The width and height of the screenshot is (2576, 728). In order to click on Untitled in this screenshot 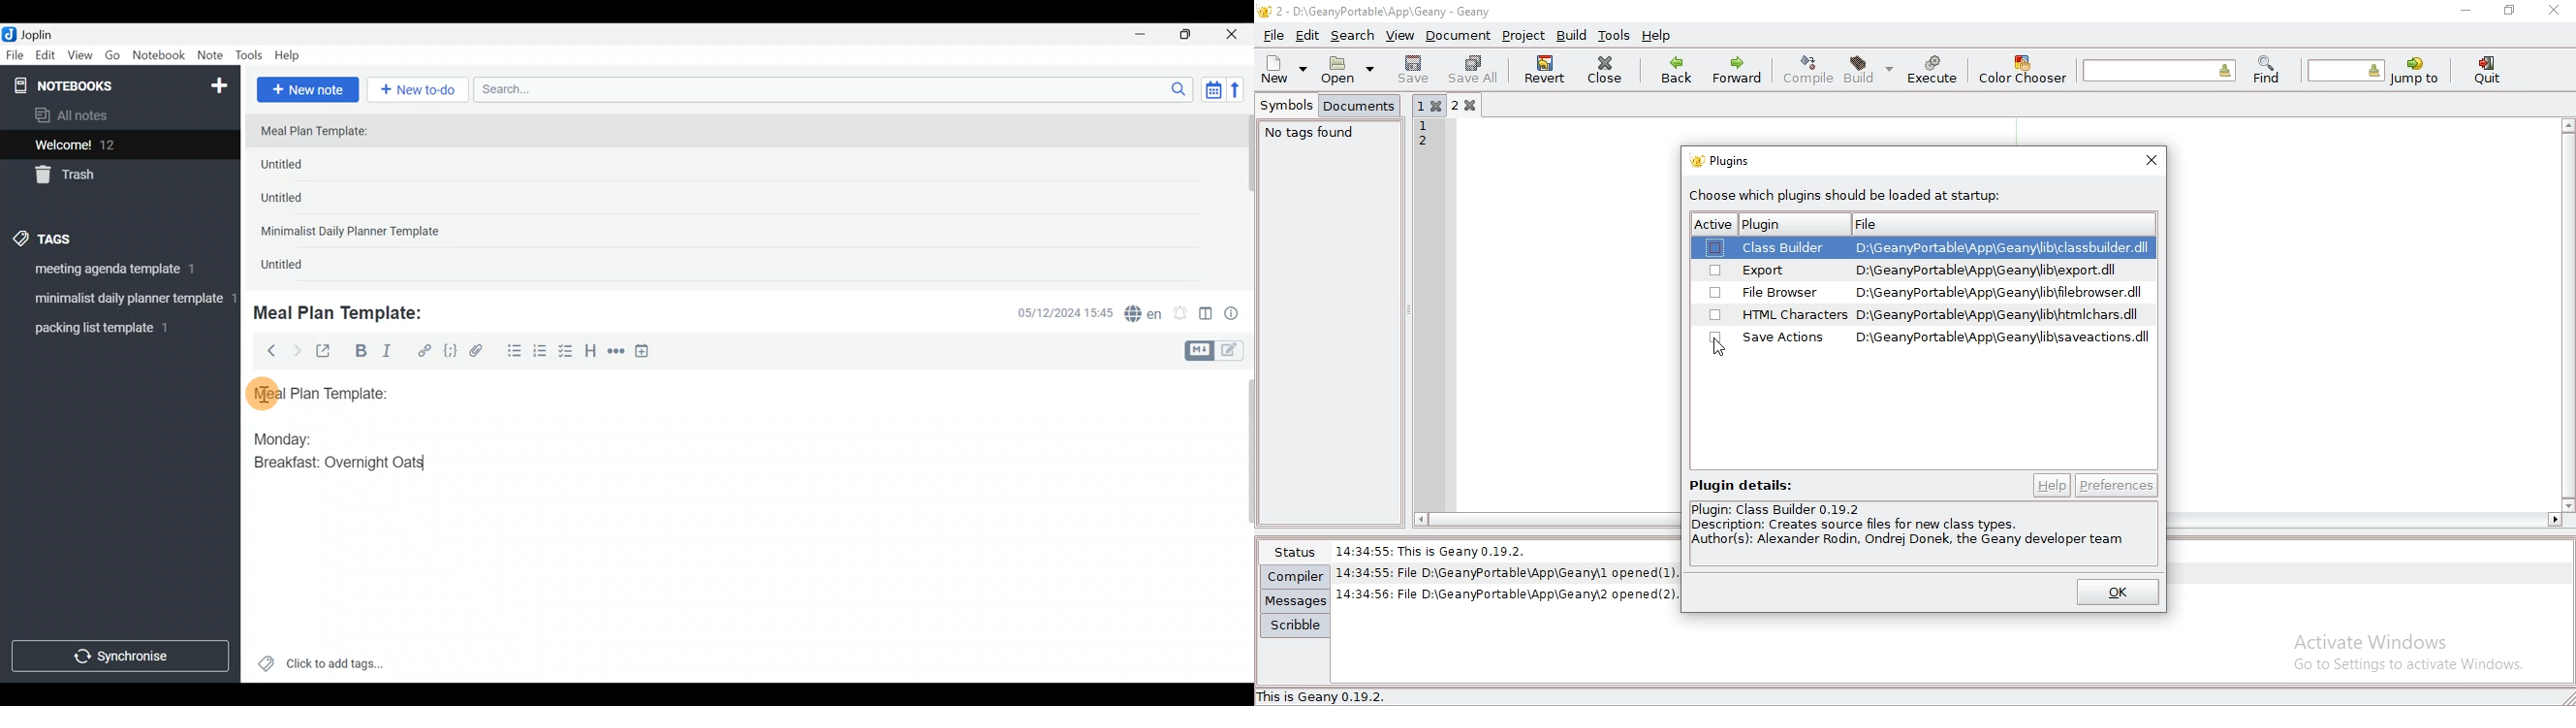, I will do `click(303, 167)`.